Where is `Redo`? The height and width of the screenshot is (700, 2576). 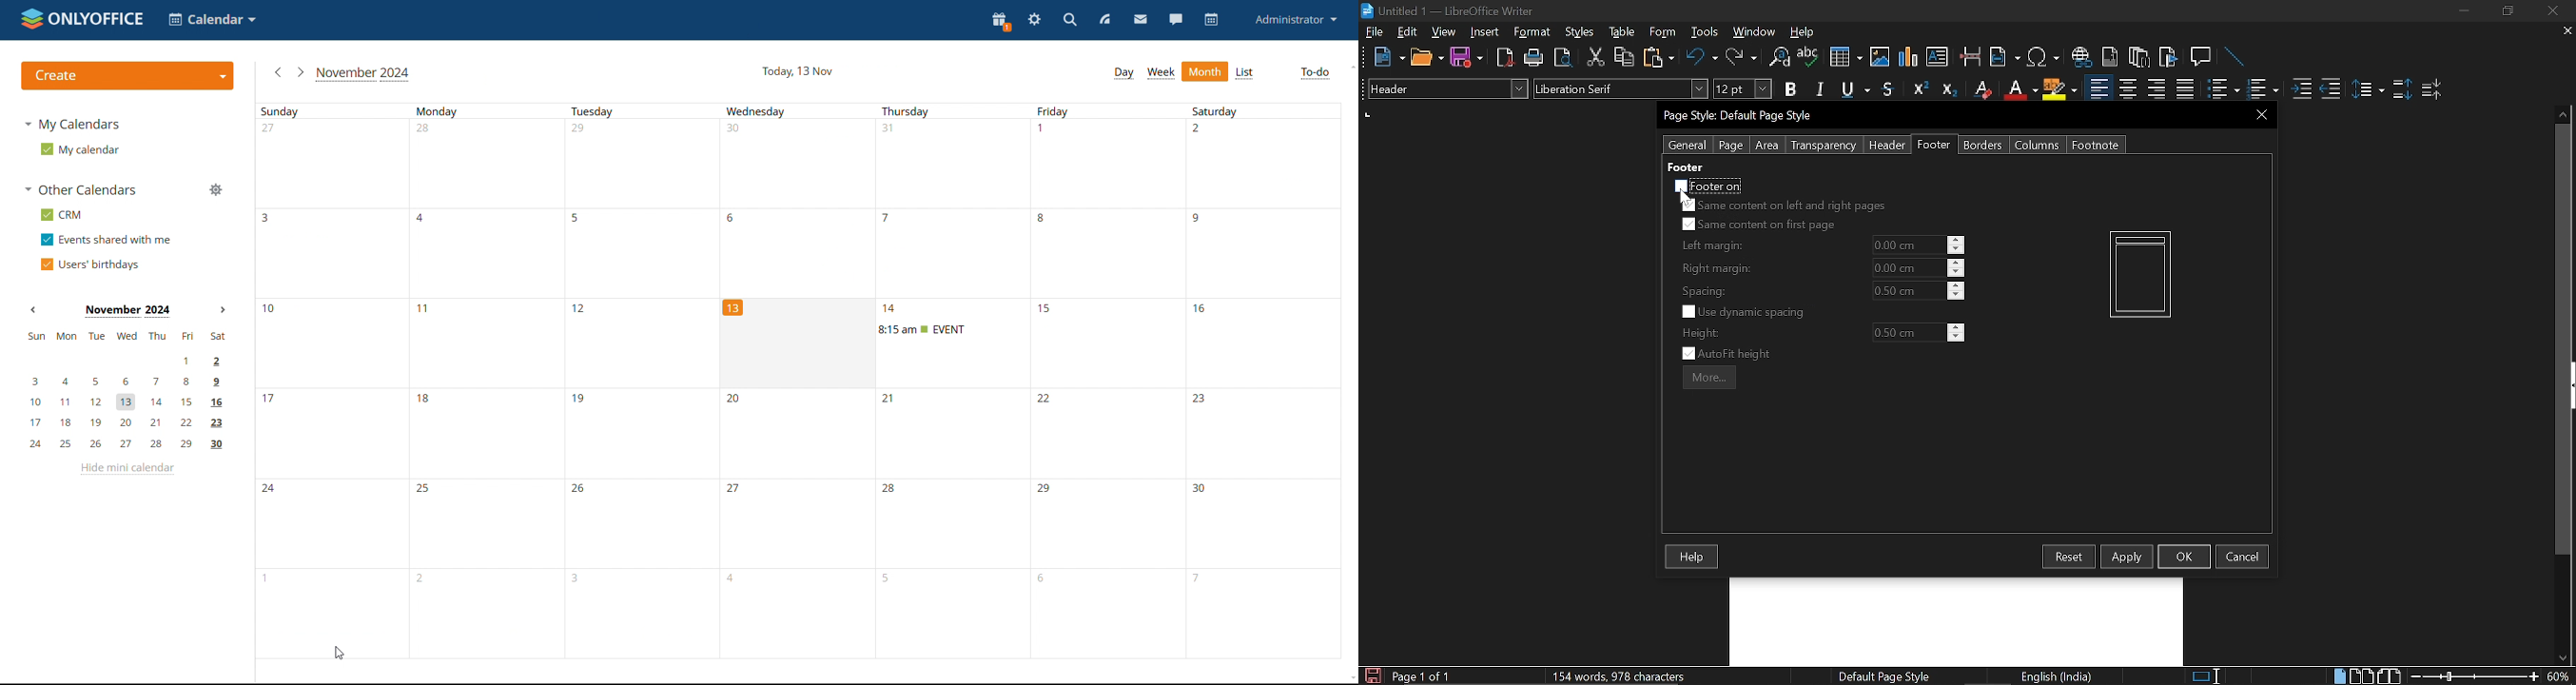 Redo is located at coordinates (1741, 57).